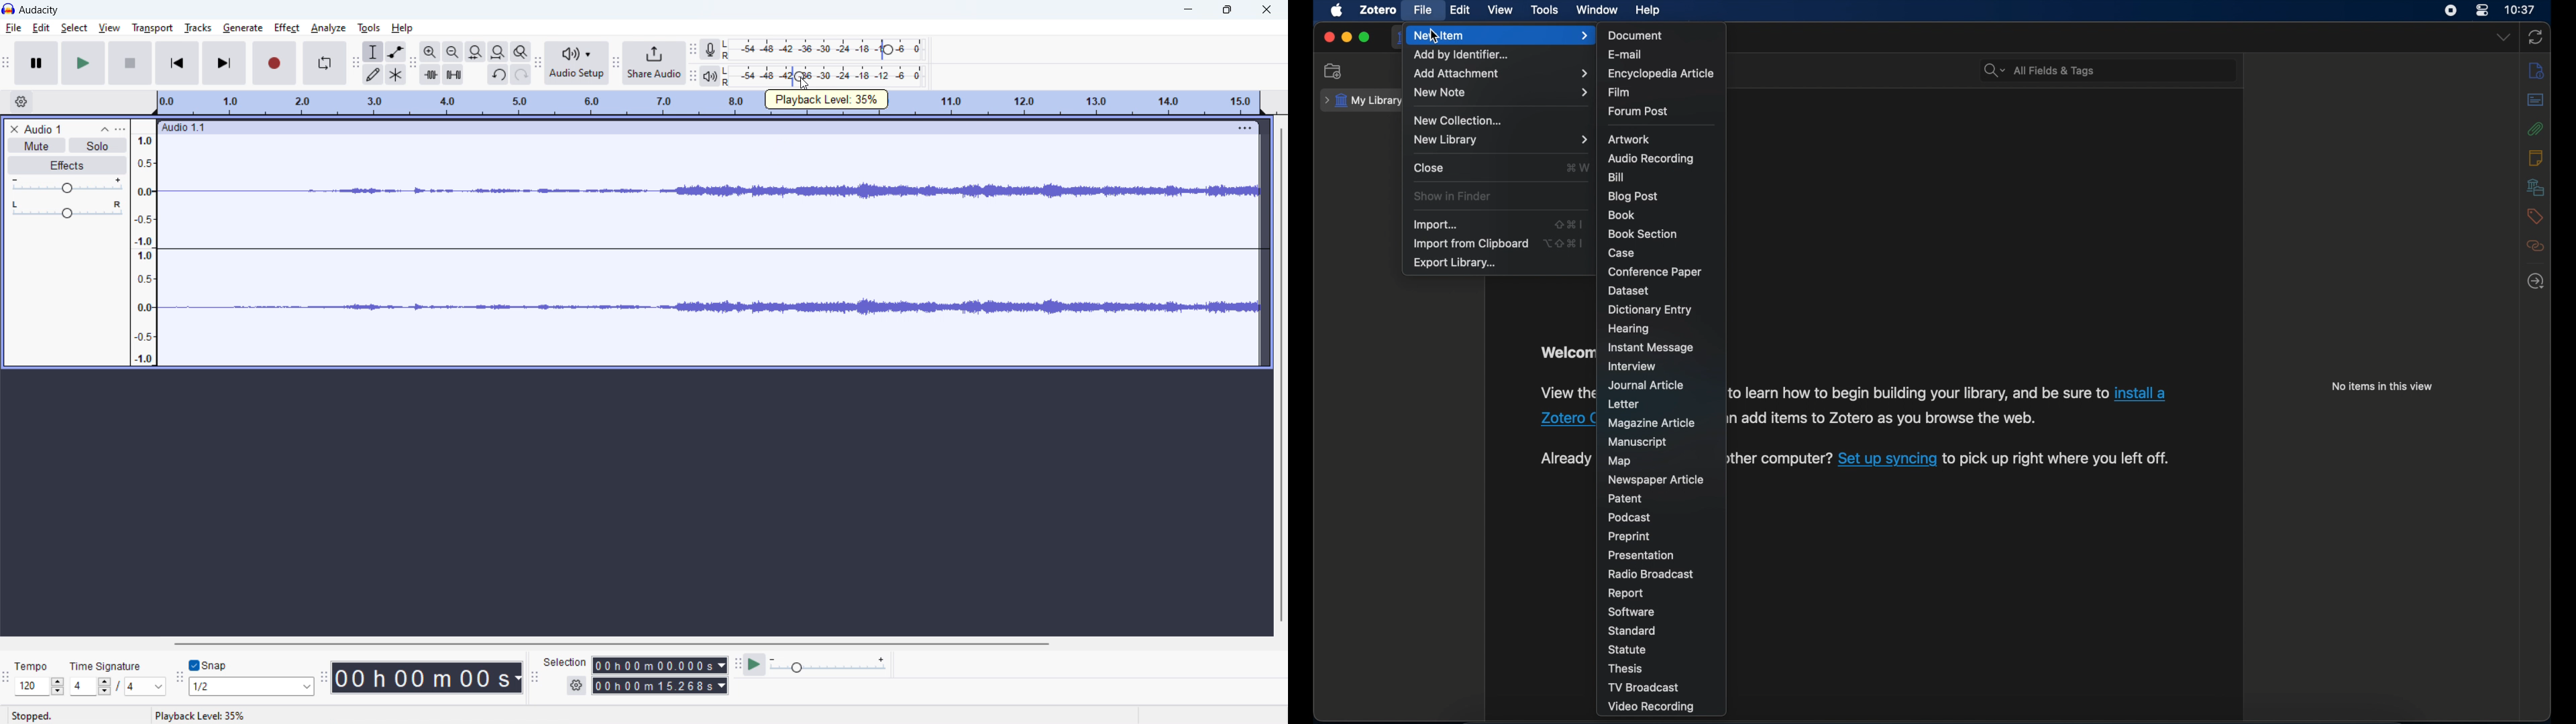 The width and height of the screenshot is (2576, 728). I want to click on dropdown, so click(2504, 38).